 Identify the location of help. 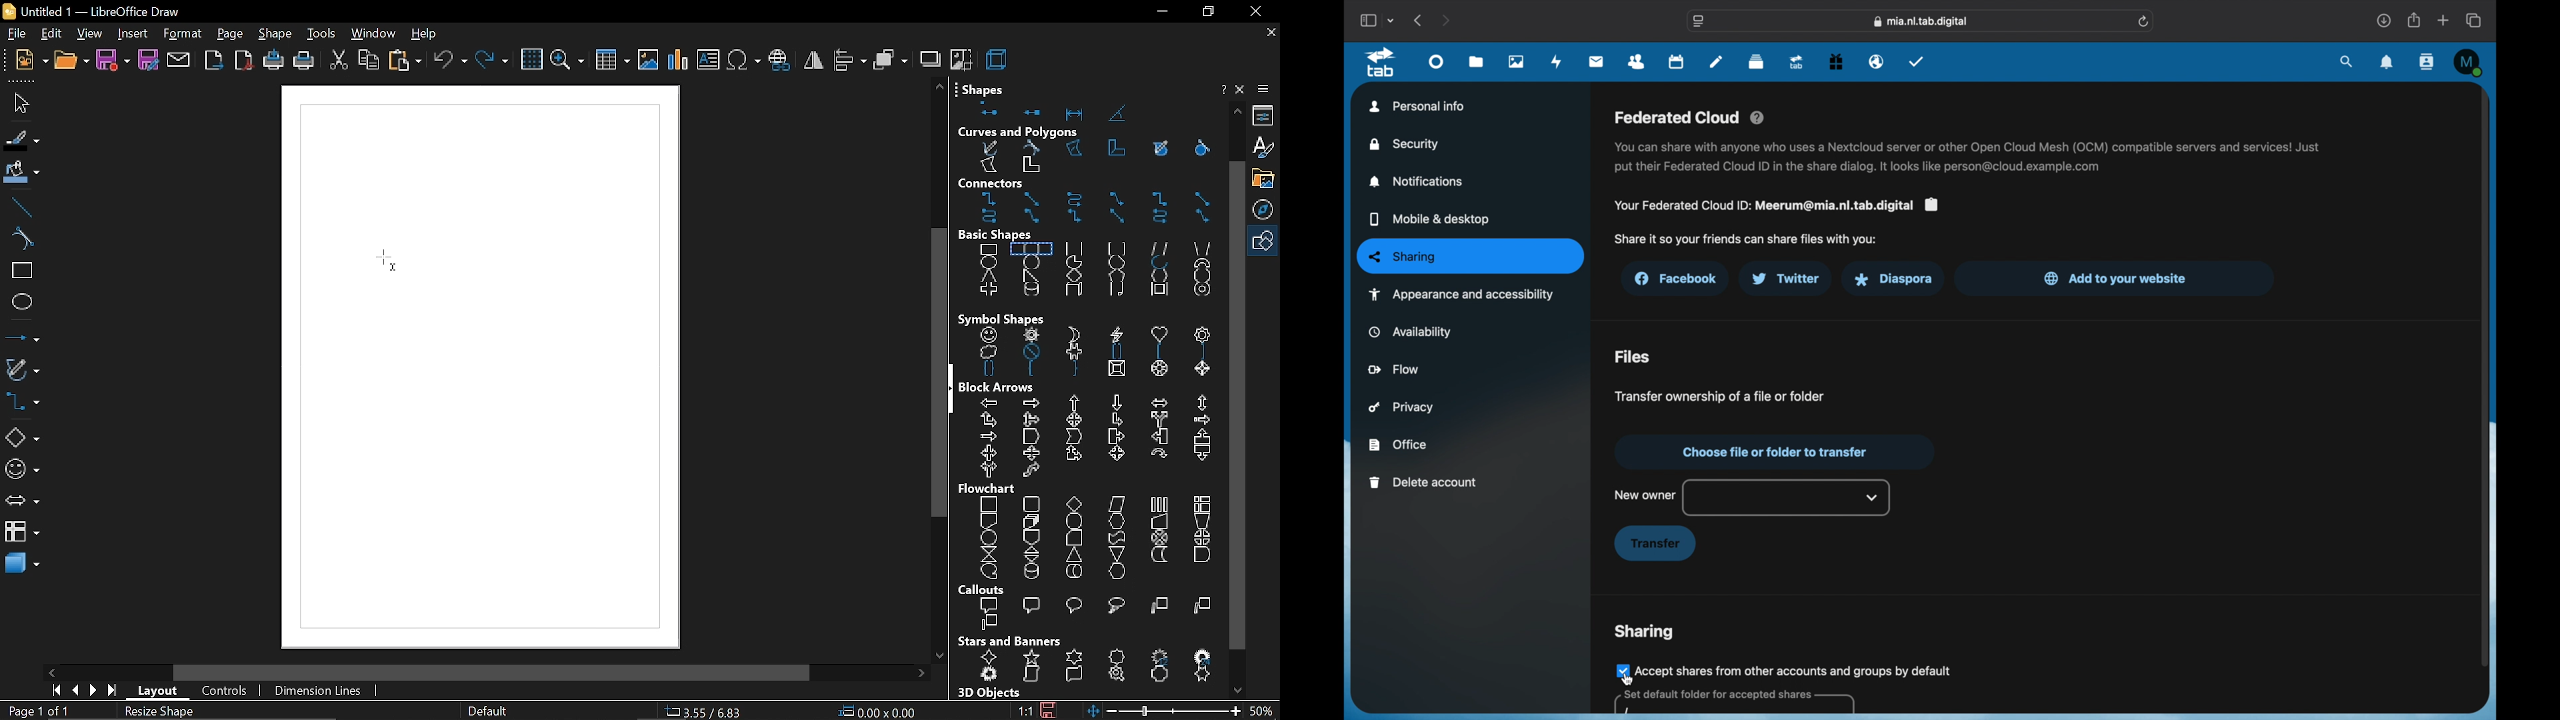
(1221, 90).